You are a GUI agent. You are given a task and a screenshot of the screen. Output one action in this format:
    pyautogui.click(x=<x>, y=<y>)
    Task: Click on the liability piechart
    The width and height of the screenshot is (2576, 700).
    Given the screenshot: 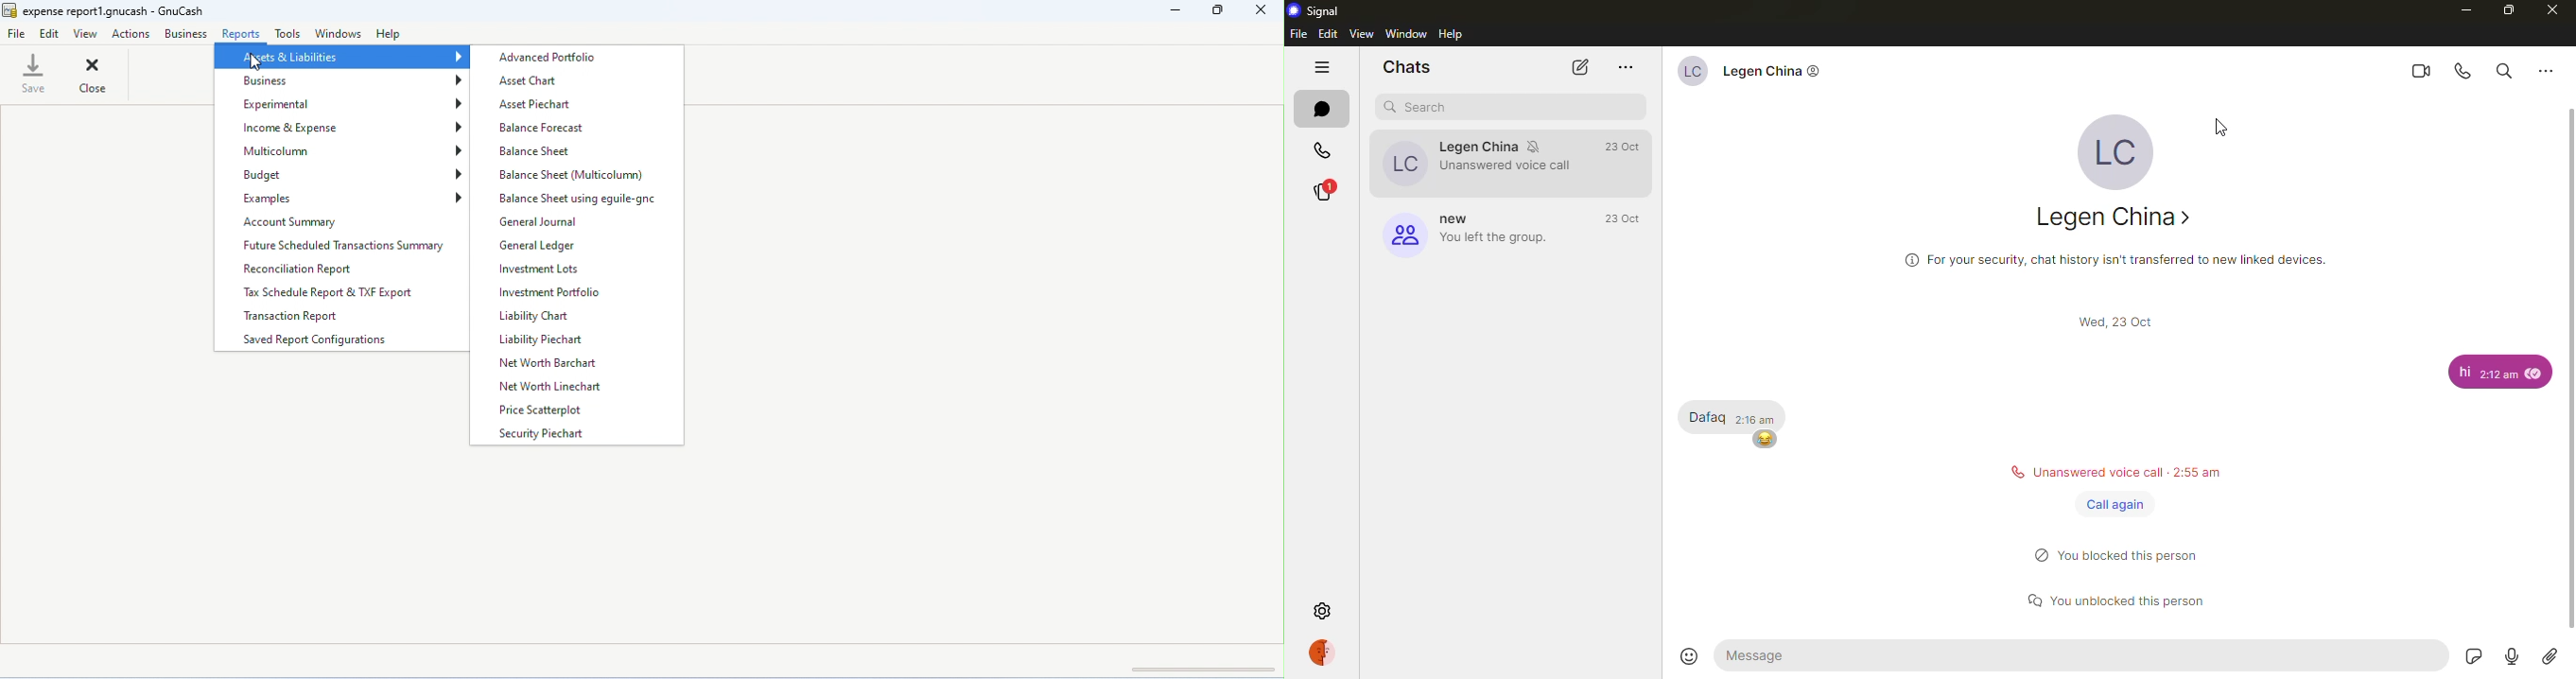 What is the action you would take?
    pyautogui.click(x=545, y=340)
    